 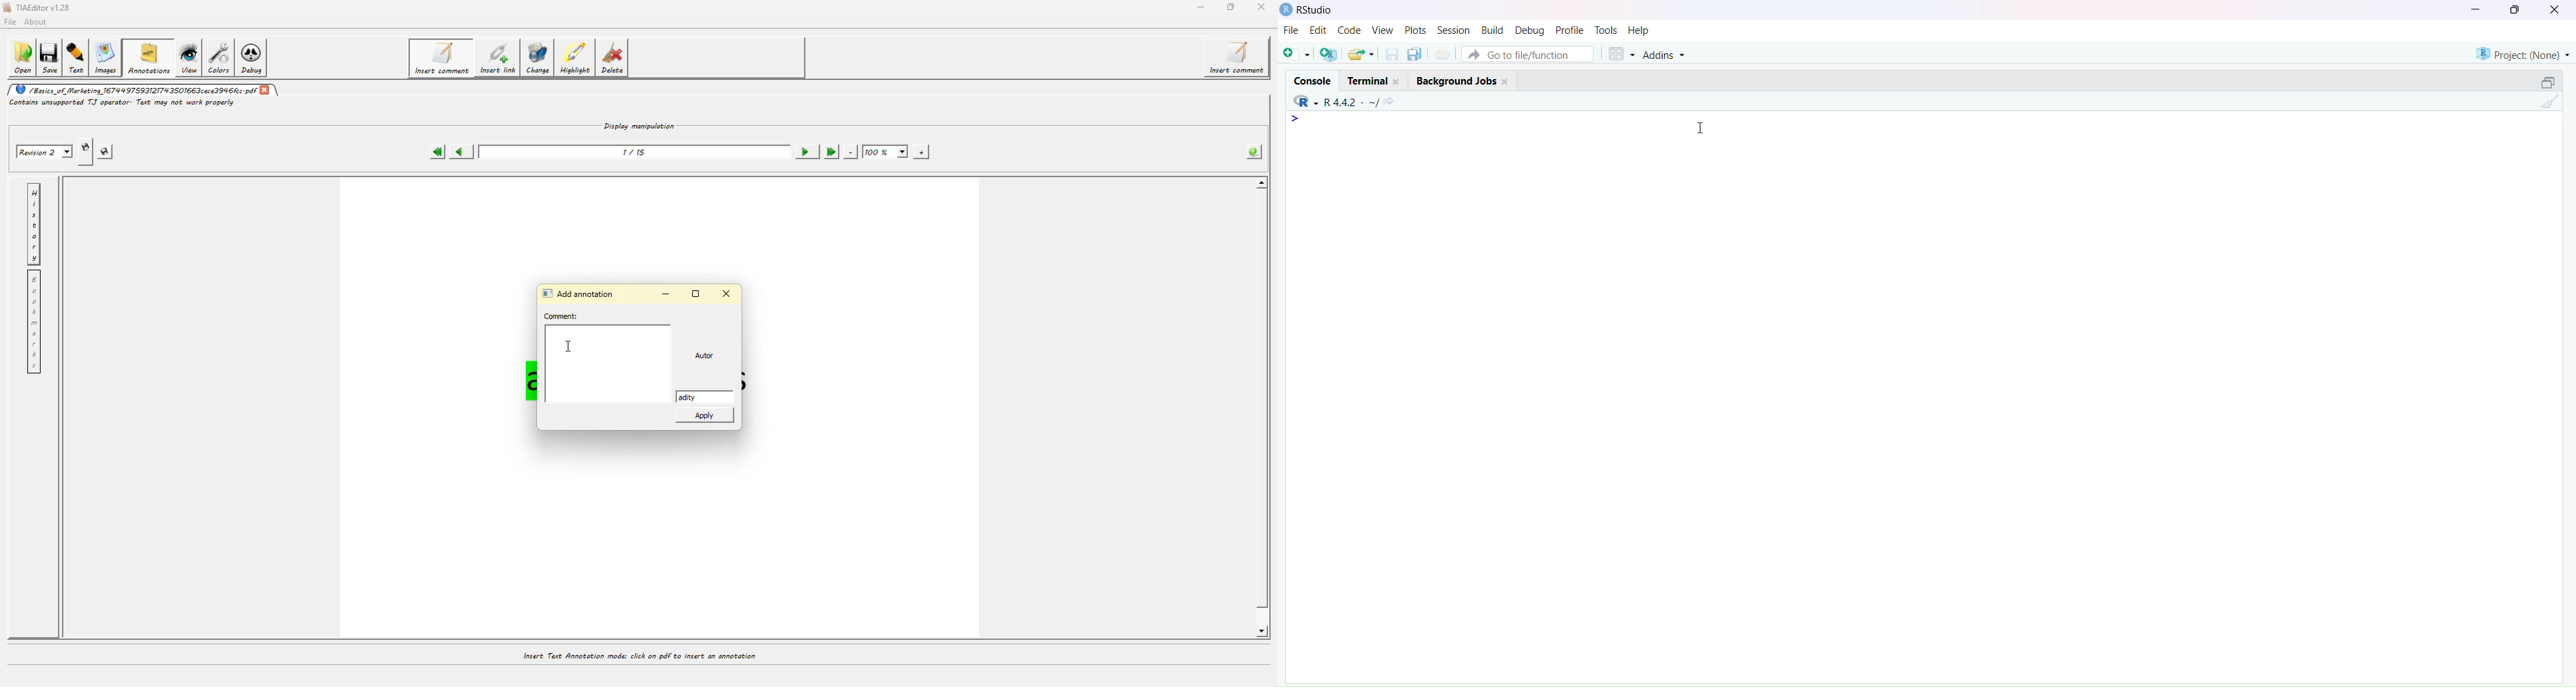 I want to click on print current file, so click(x=1443, y=55).